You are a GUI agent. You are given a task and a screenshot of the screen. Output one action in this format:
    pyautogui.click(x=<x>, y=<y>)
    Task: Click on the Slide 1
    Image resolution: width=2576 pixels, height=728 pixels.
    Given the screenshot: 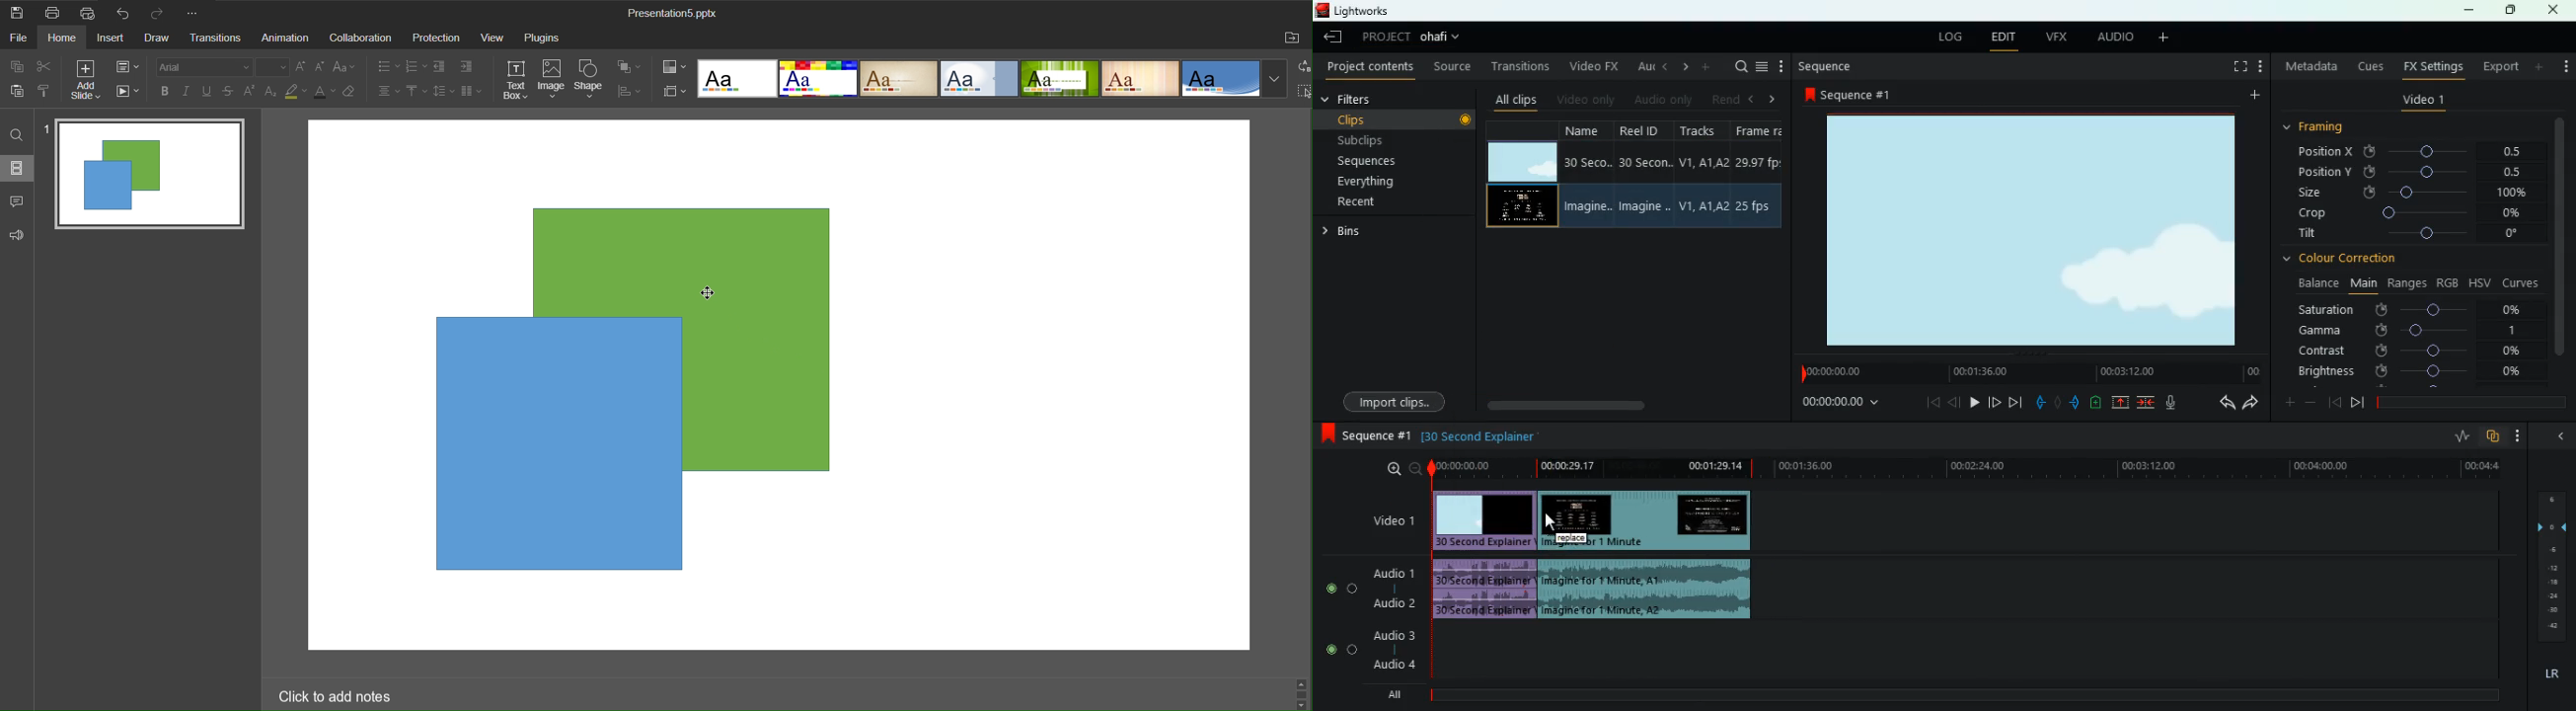 What is the action you would take?
    pyautogui.click(x=146, y=174)
    